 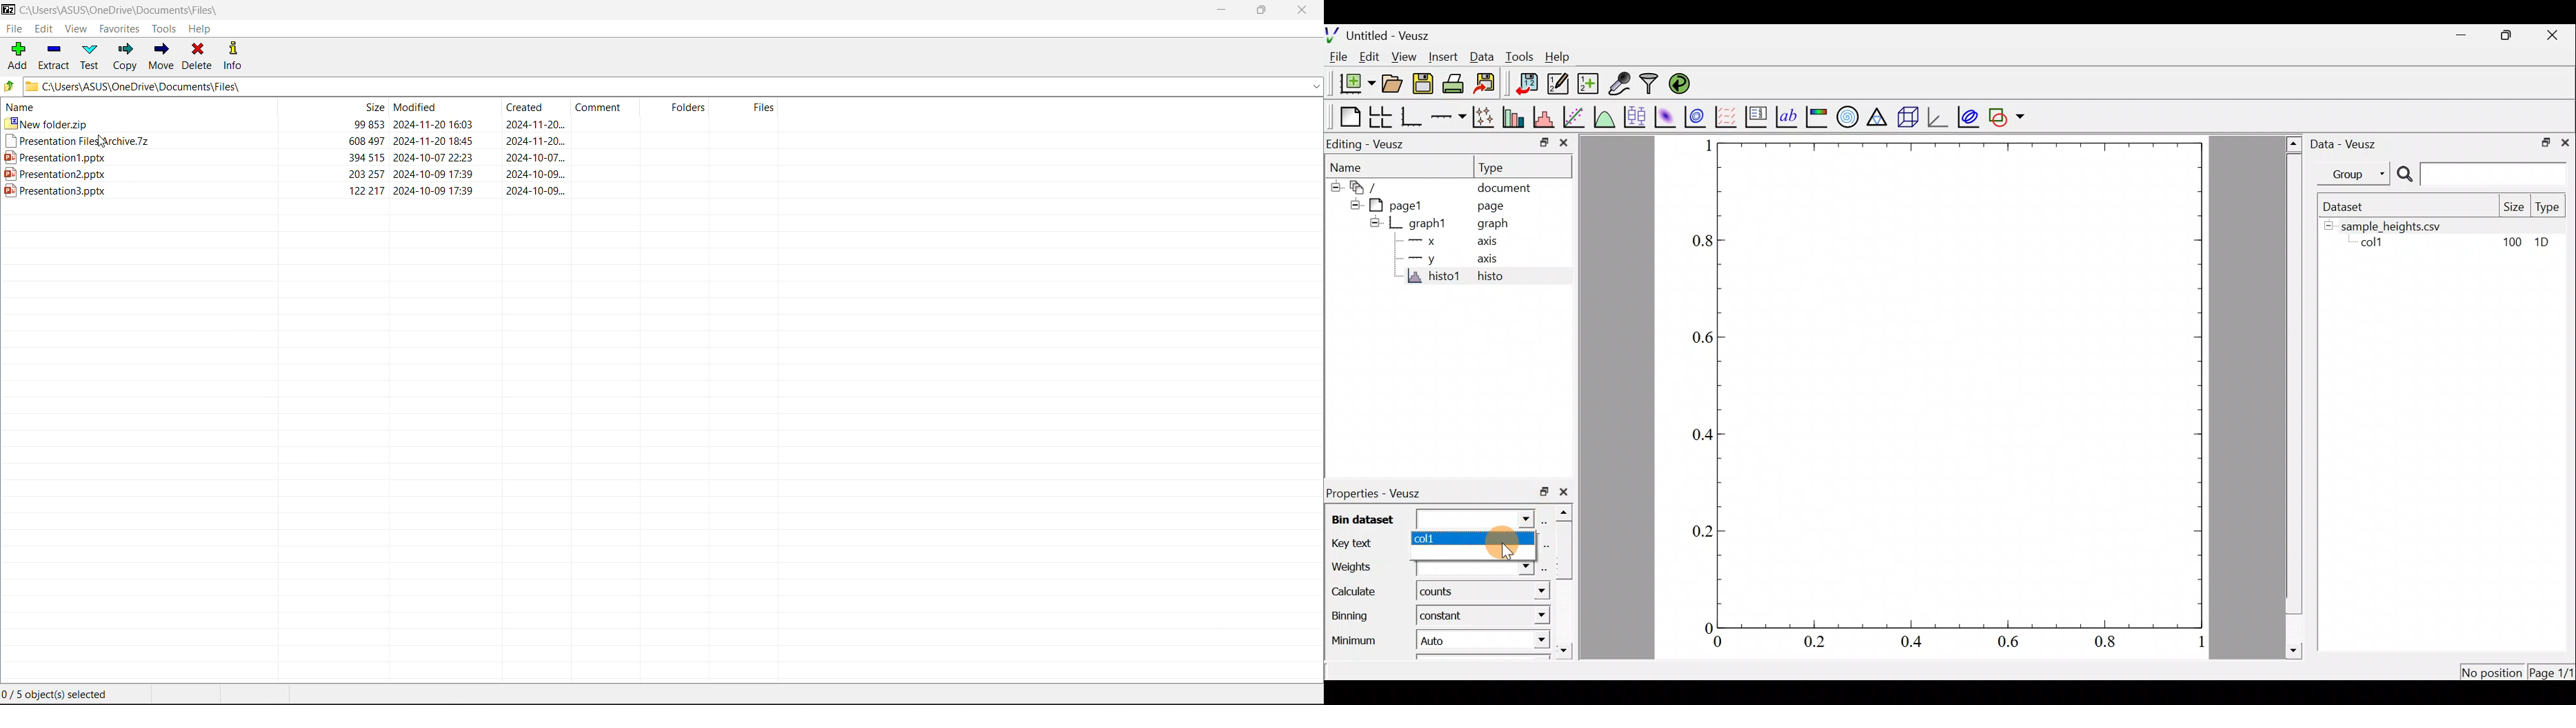 I want to click on new document, so click(x=1353, y=87).